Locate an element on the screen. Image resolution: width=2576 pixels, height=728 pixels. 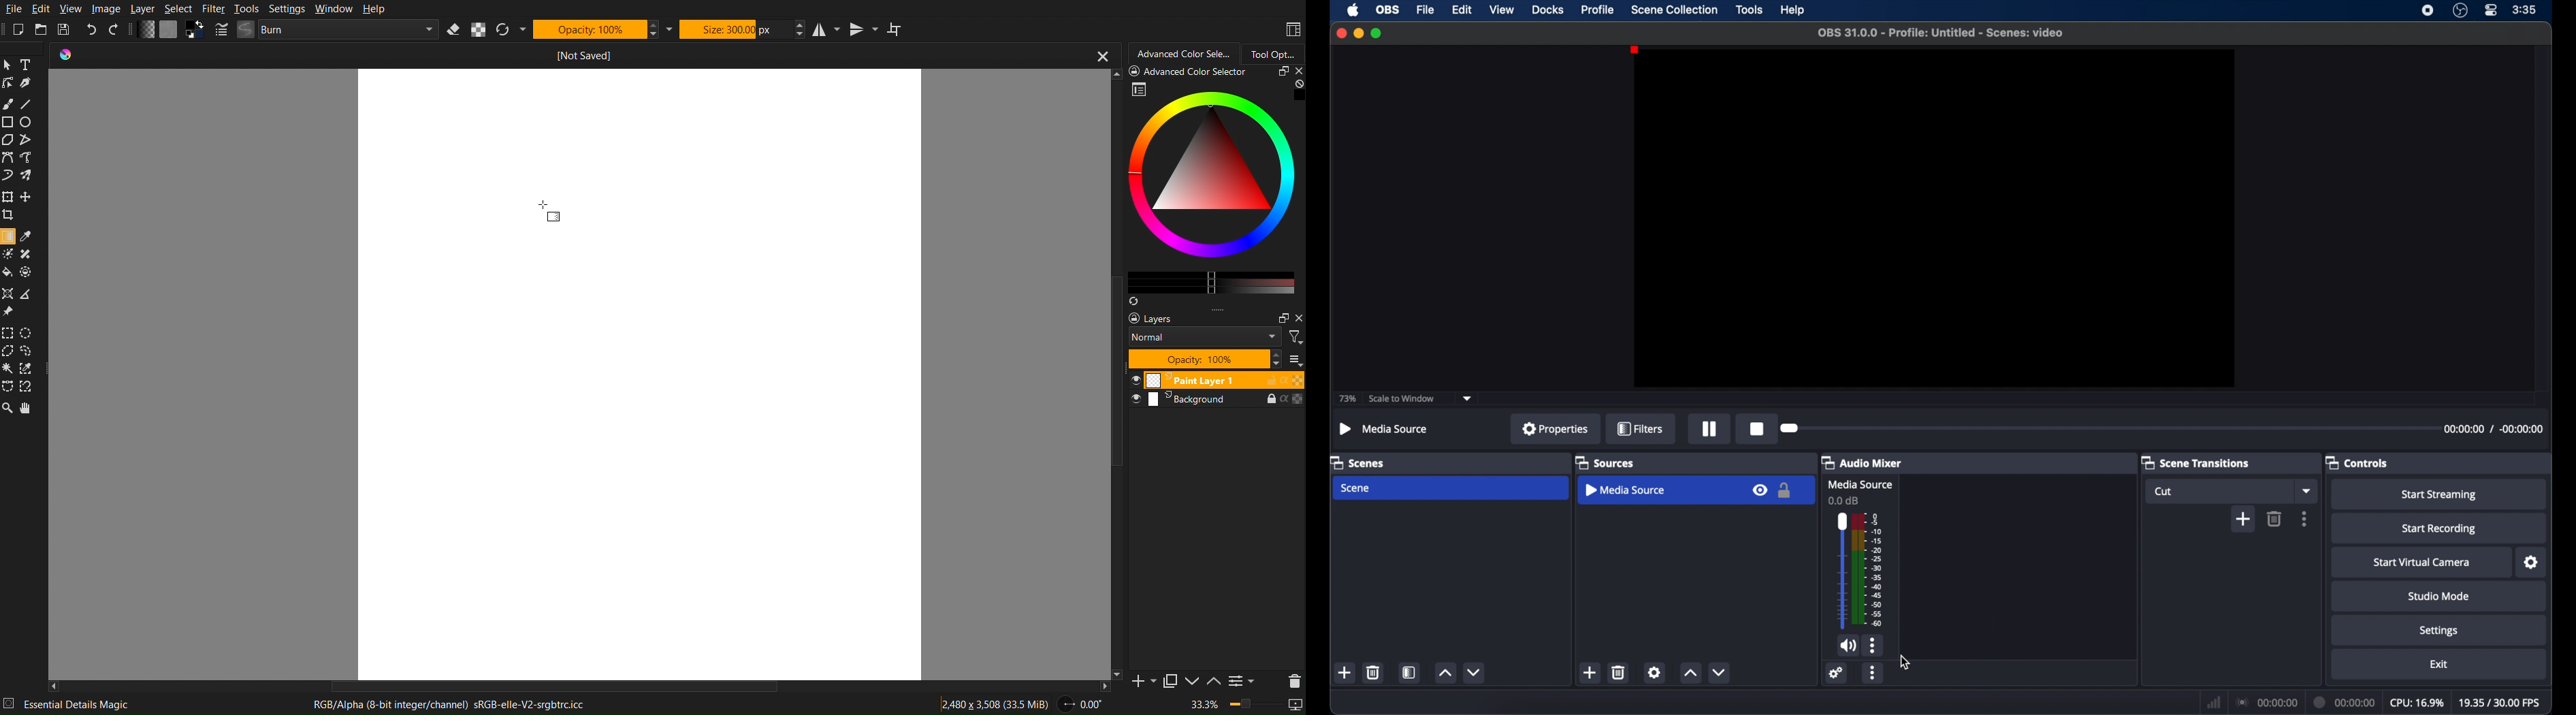
close is located at coordinates (1341, 33).